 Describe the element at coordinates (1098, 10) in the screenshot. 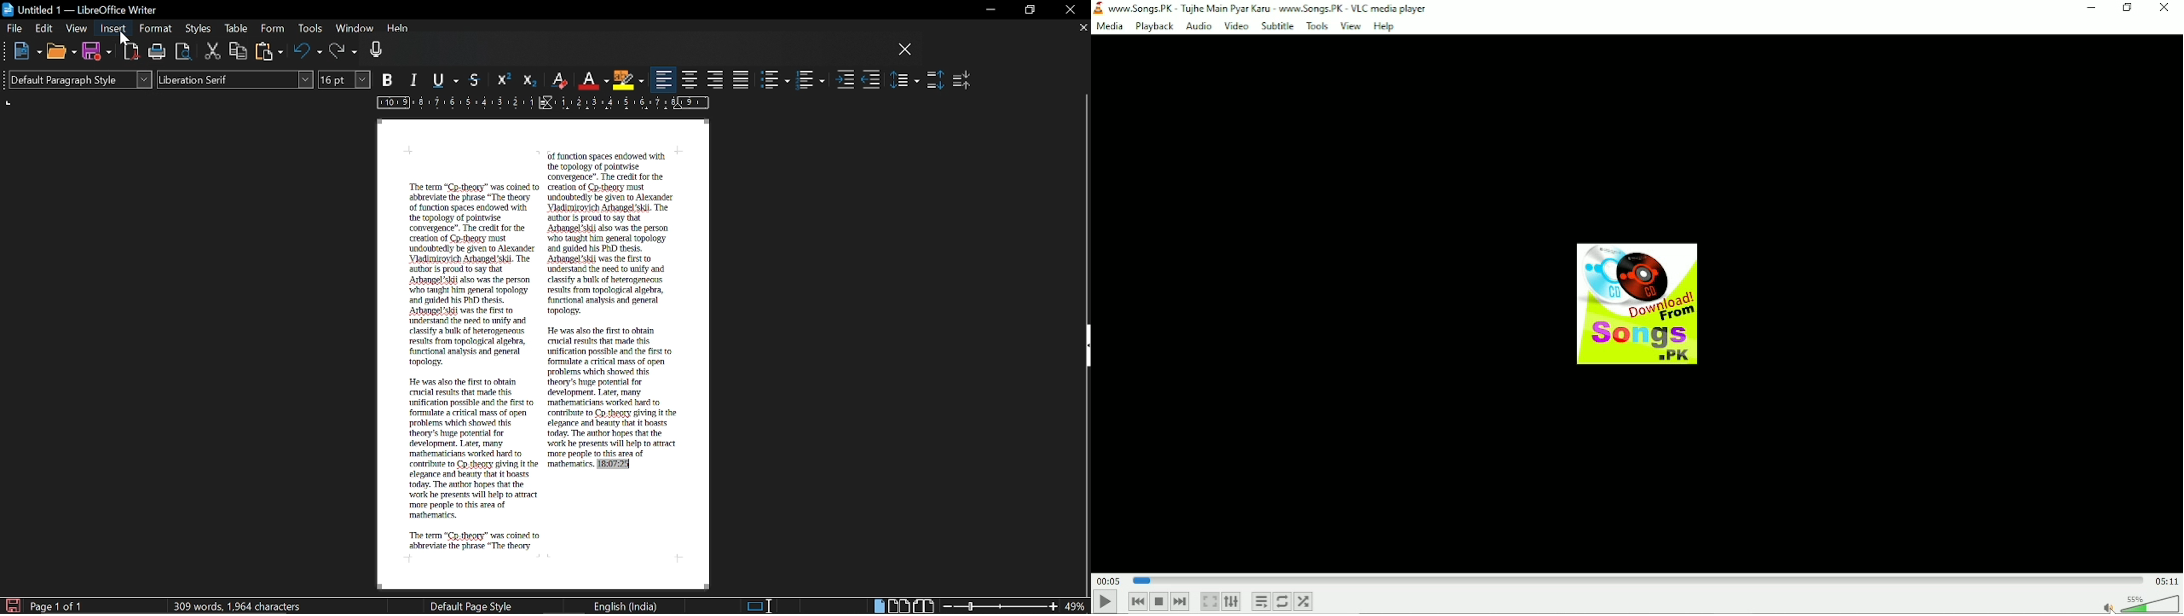

I see `logo` at that location.